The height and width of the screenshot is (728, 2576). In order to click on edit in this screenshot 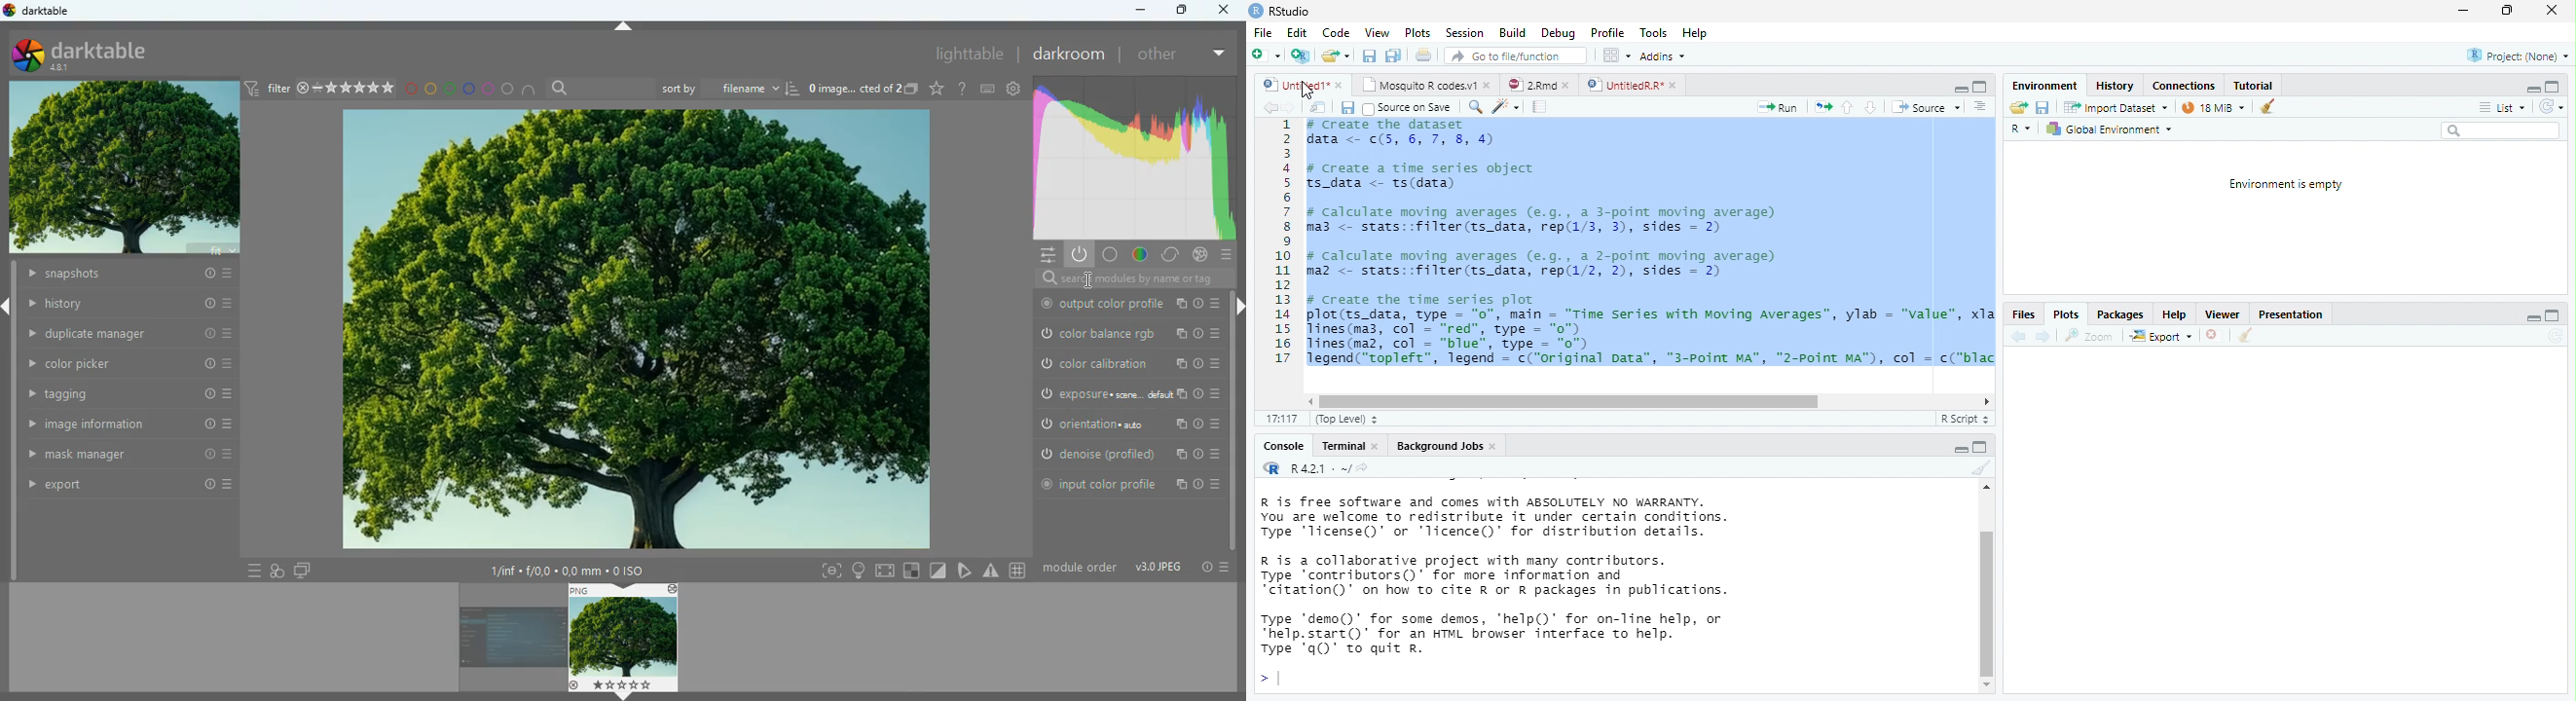, I will do `click(967, 570)`.